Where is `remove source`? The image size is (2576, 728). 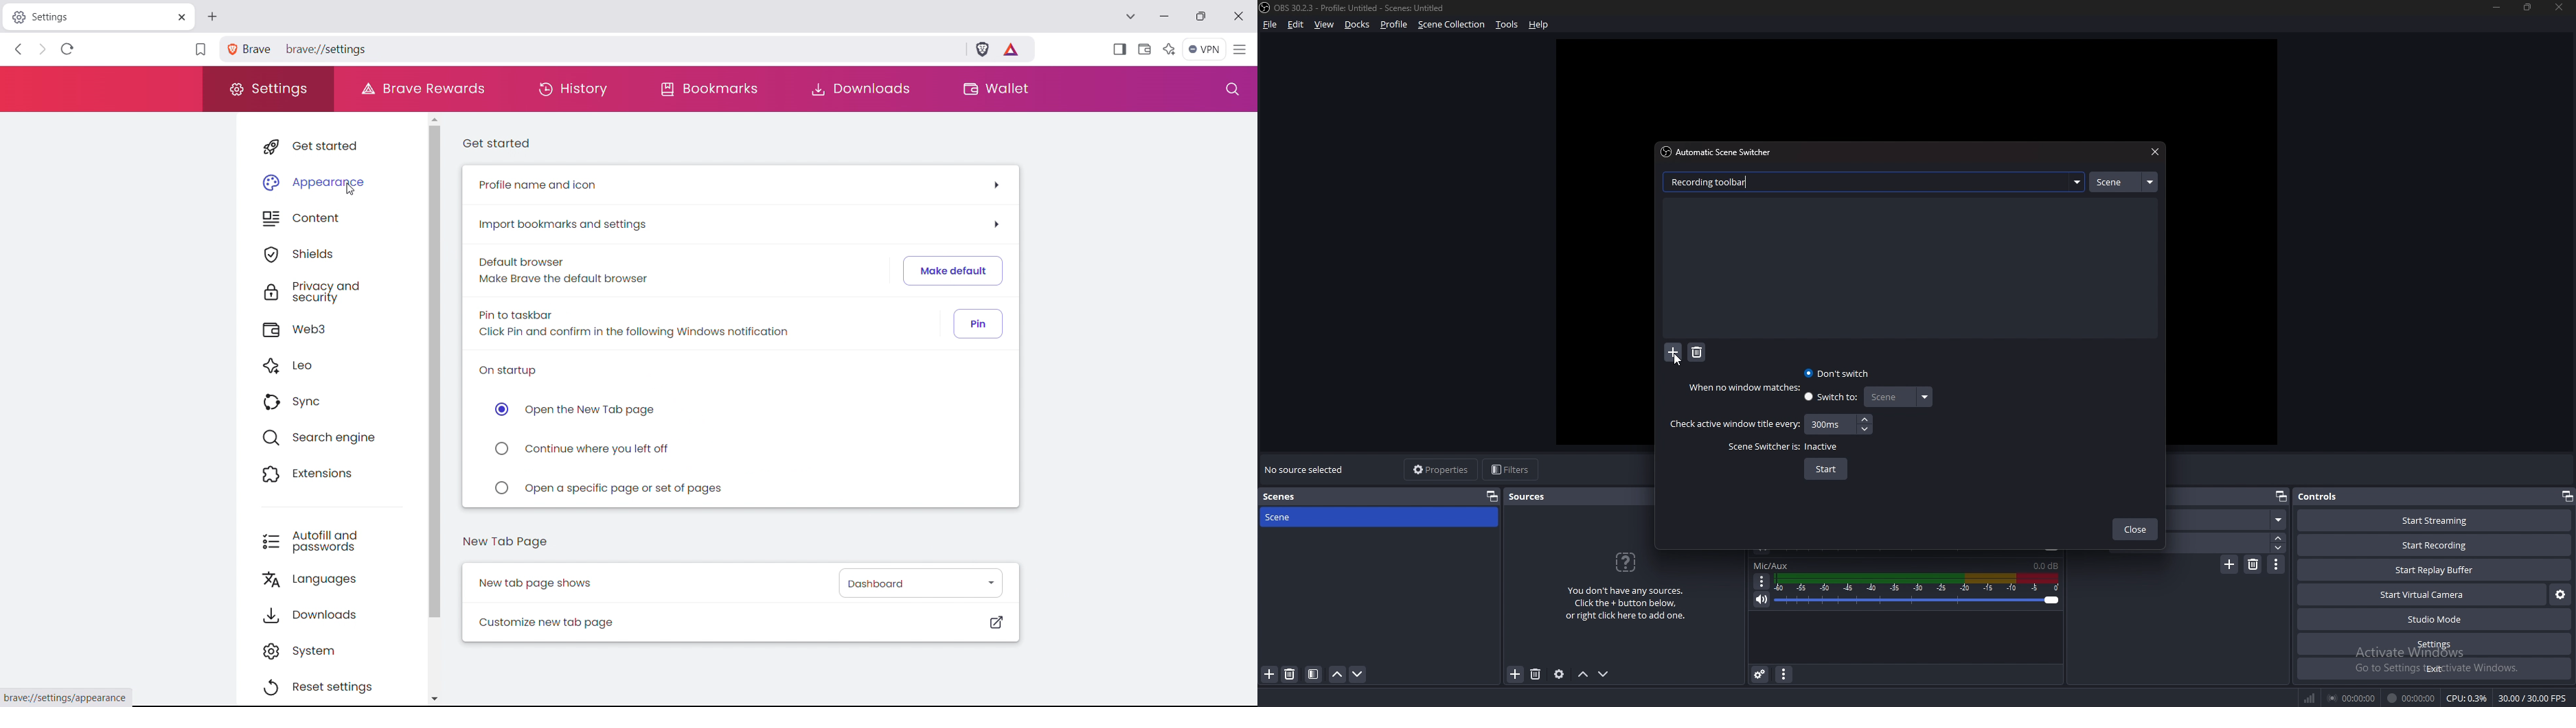
remove source is located at coordinates (1536, 675).